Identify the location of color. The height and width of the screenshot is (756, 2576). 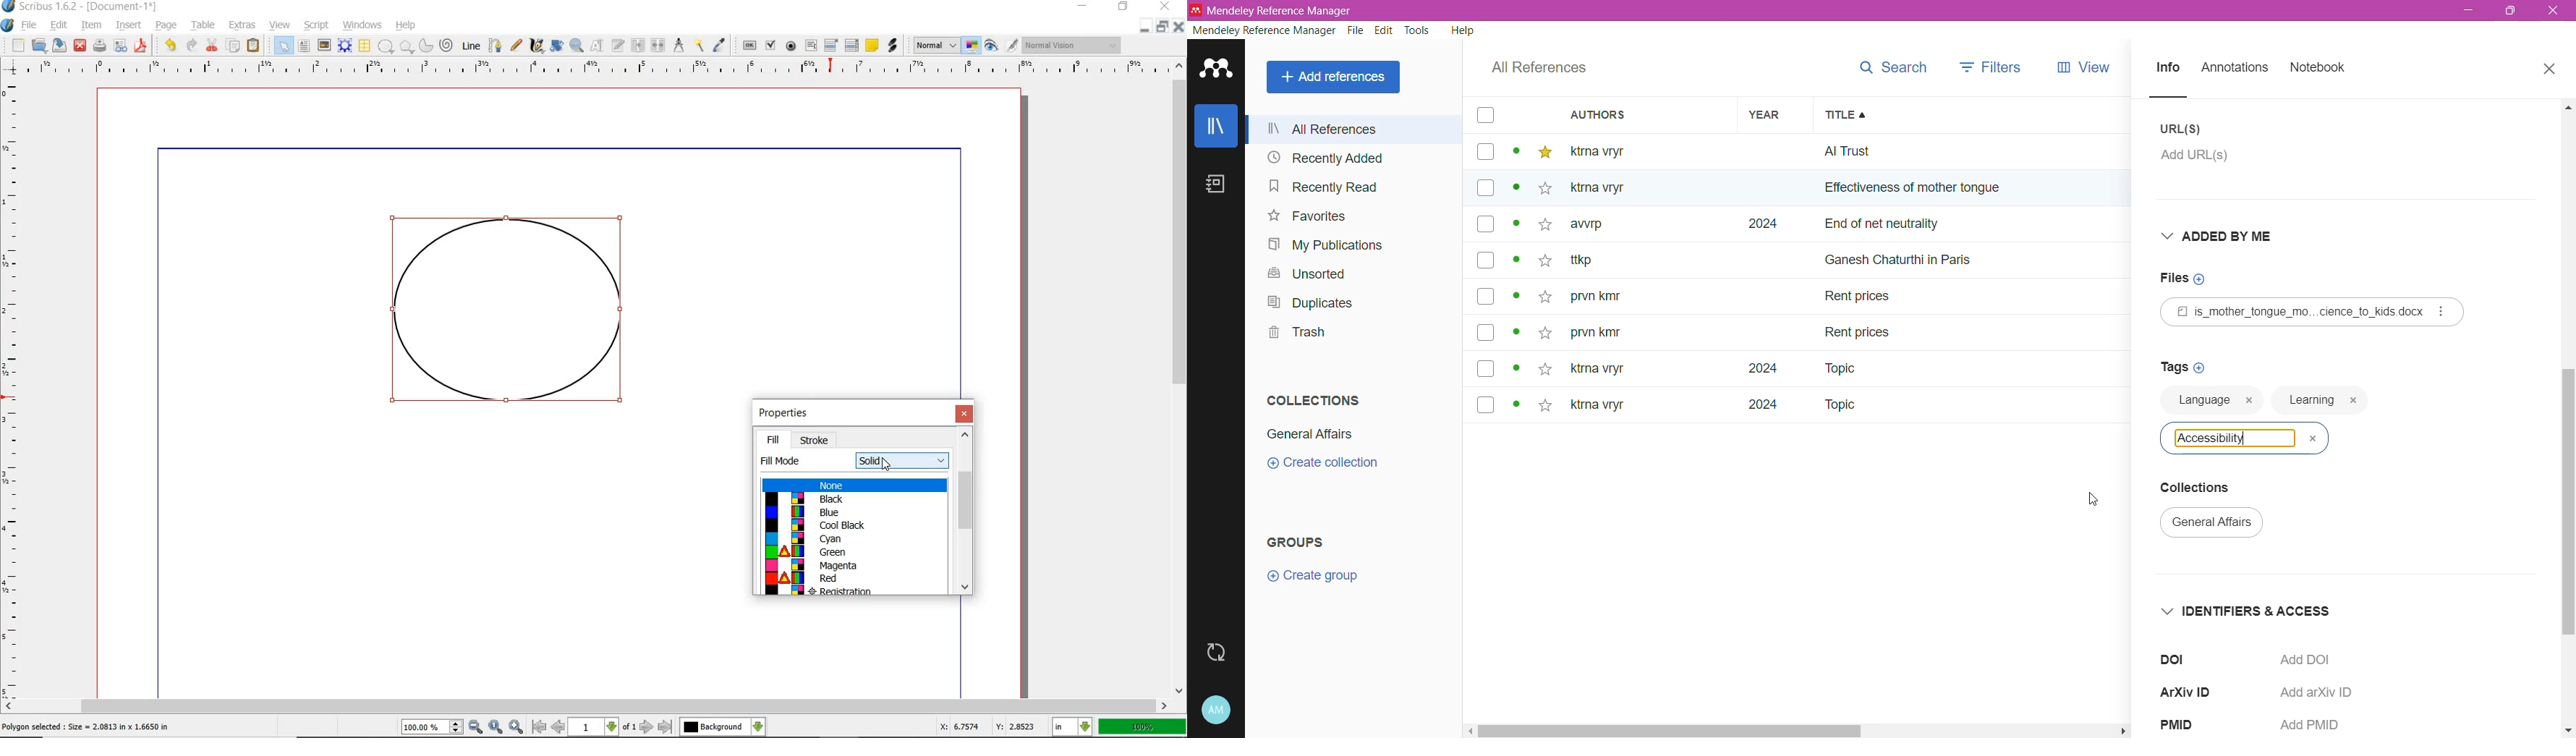
(853, 498).